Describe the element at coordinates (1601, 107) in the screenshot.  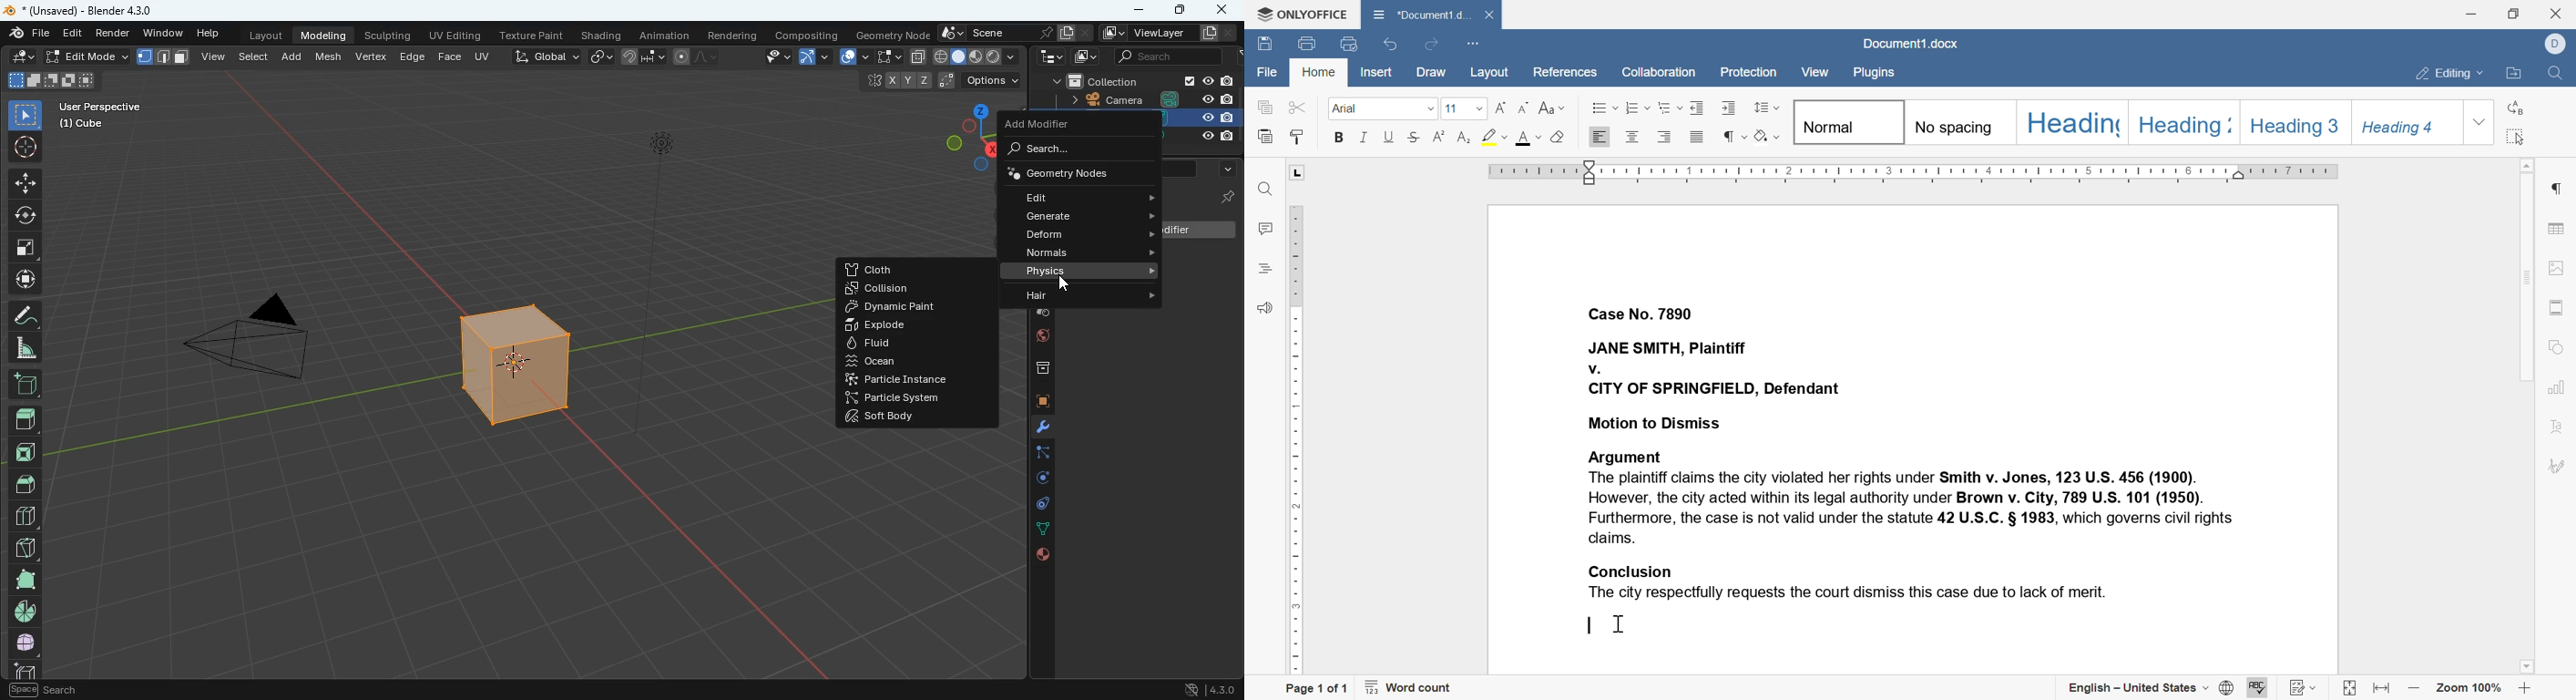
I see `bullets` at that location.